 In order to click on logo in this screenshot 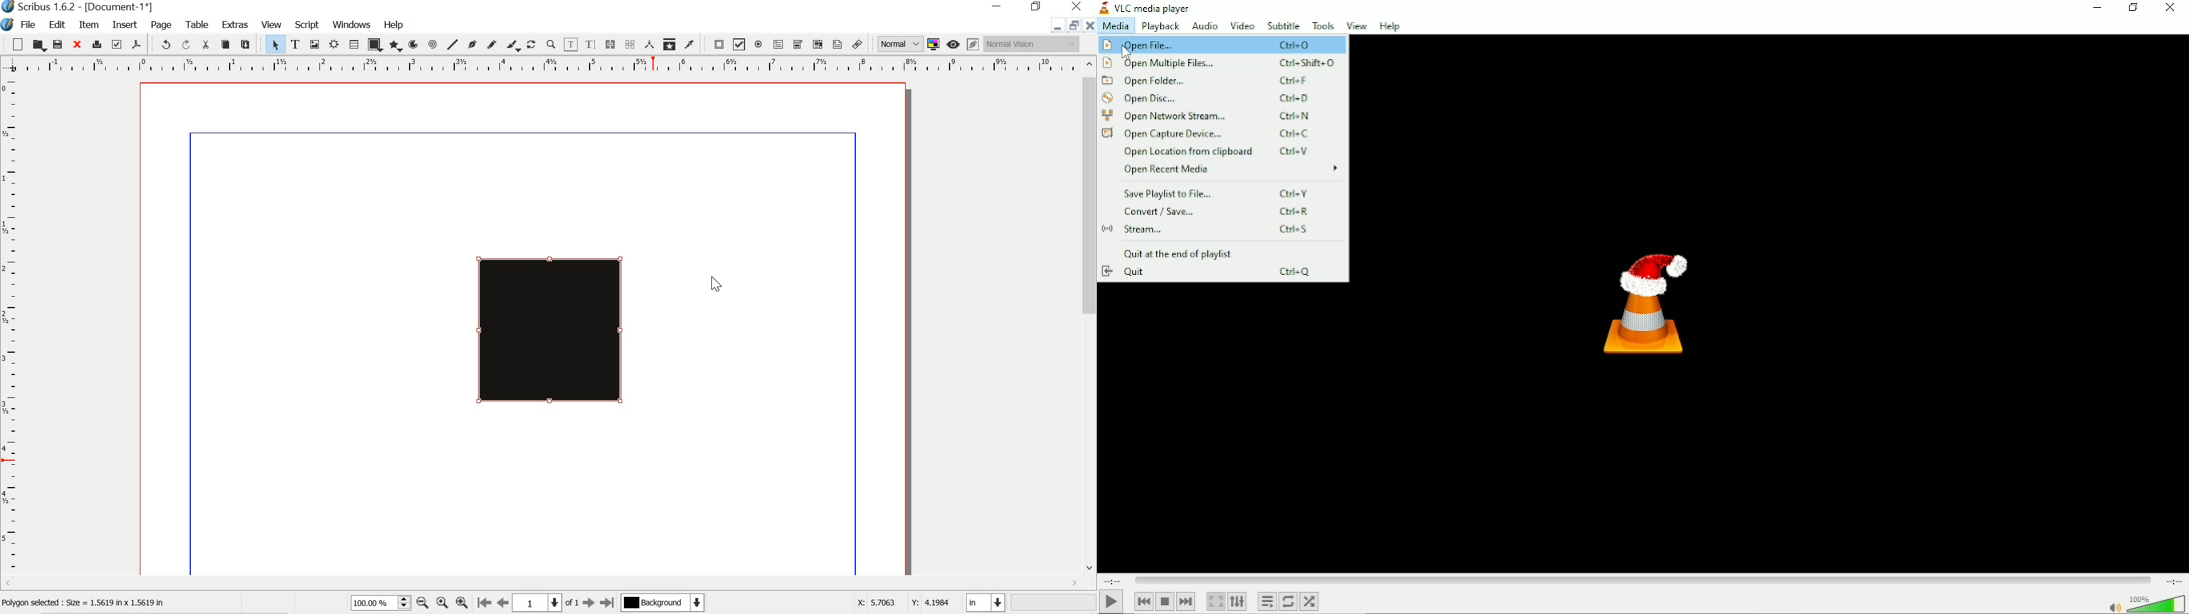, I will do `click(7, 23)`.